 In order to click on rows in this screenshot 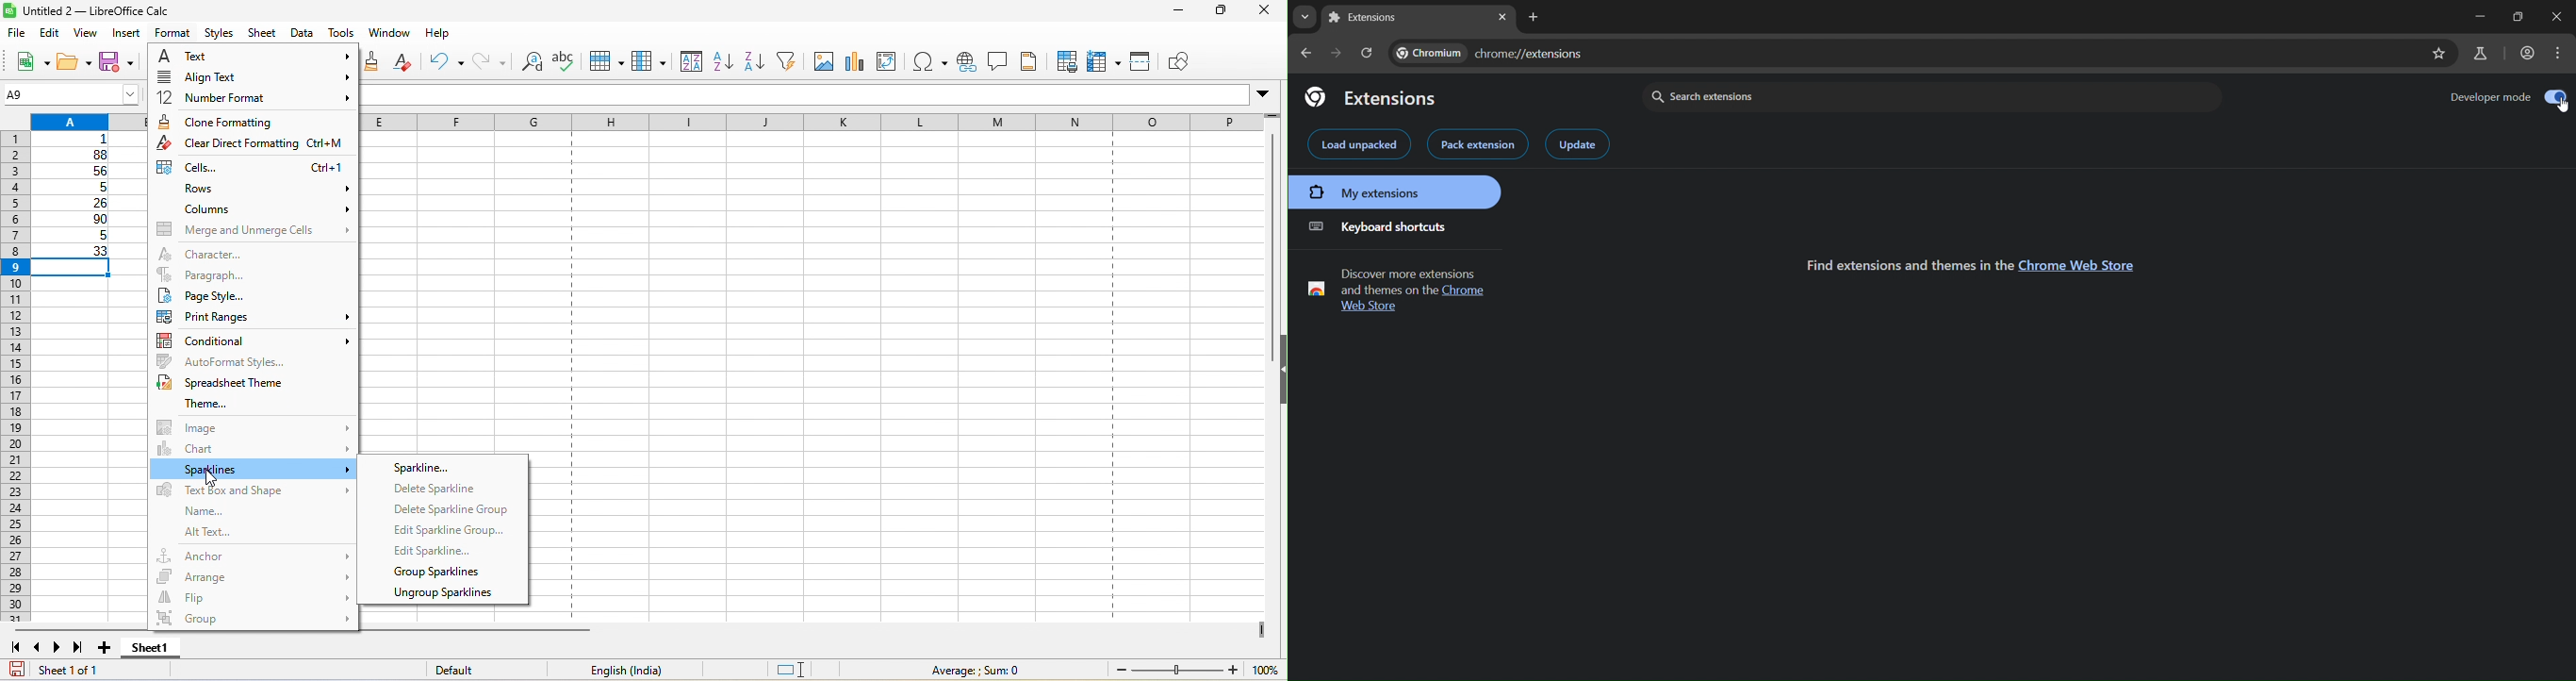, I will do `click(254, 190)`.